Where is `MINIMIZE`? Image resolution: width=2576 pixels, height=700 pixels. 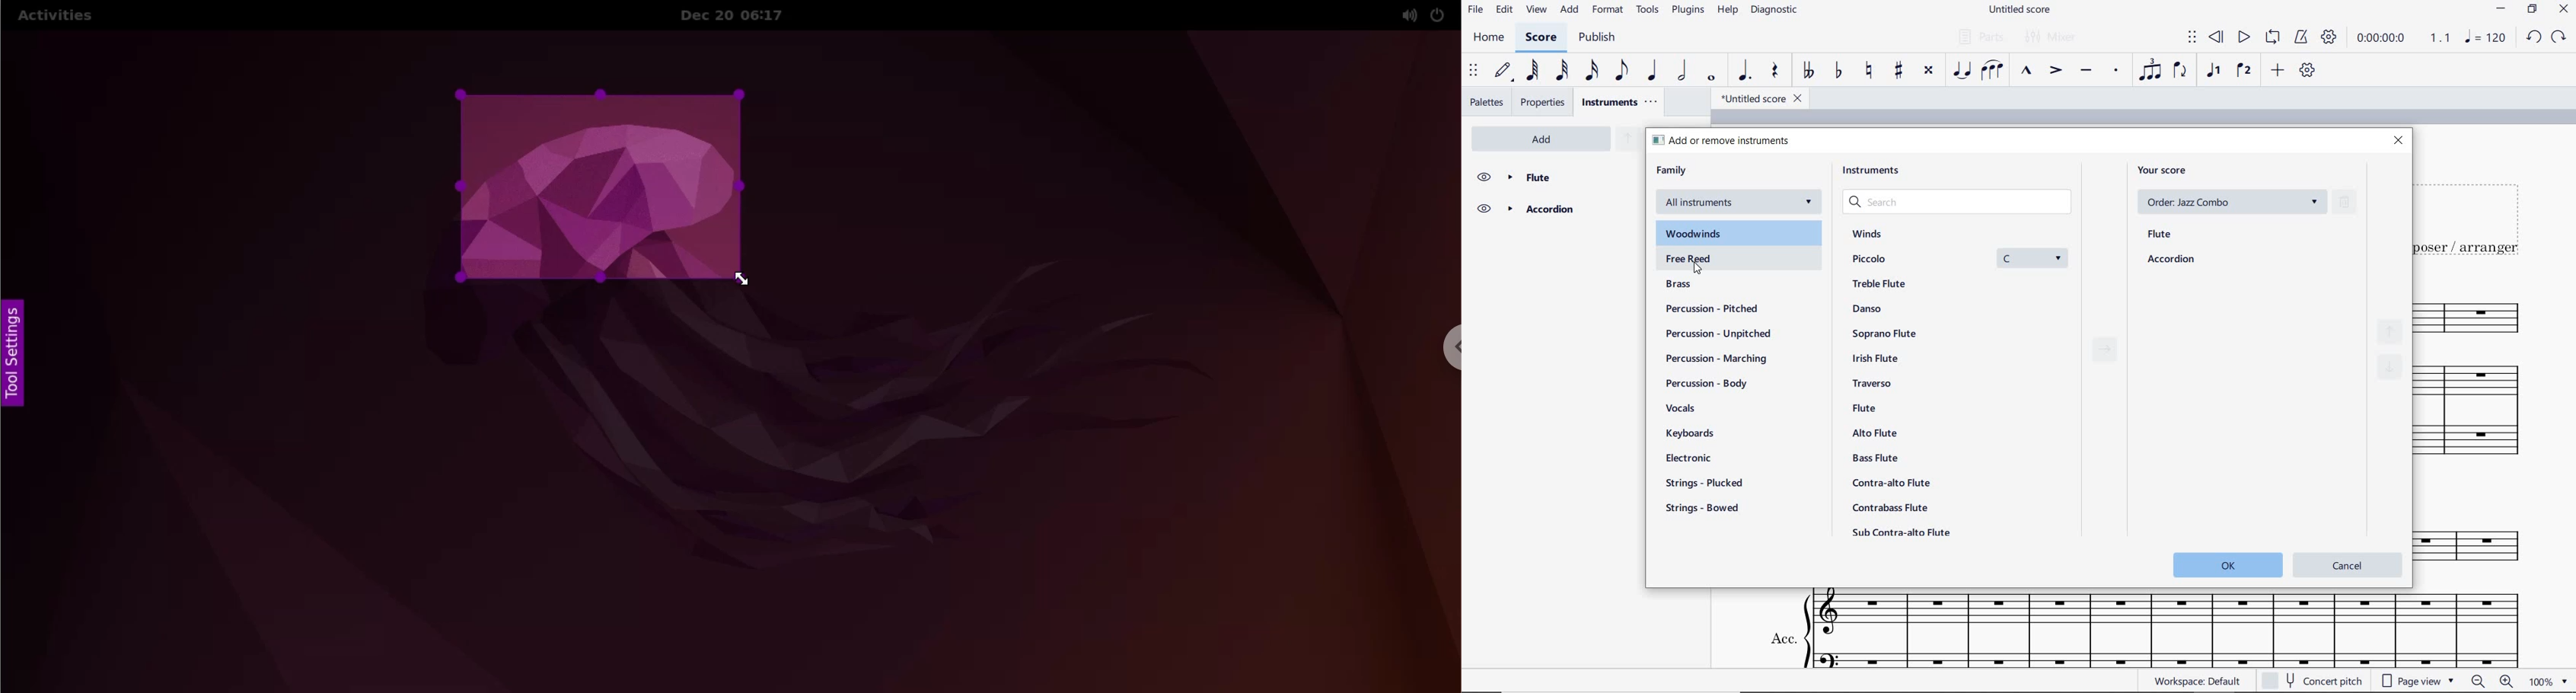 MINIMIZE is located at coordinates (2503, 9).